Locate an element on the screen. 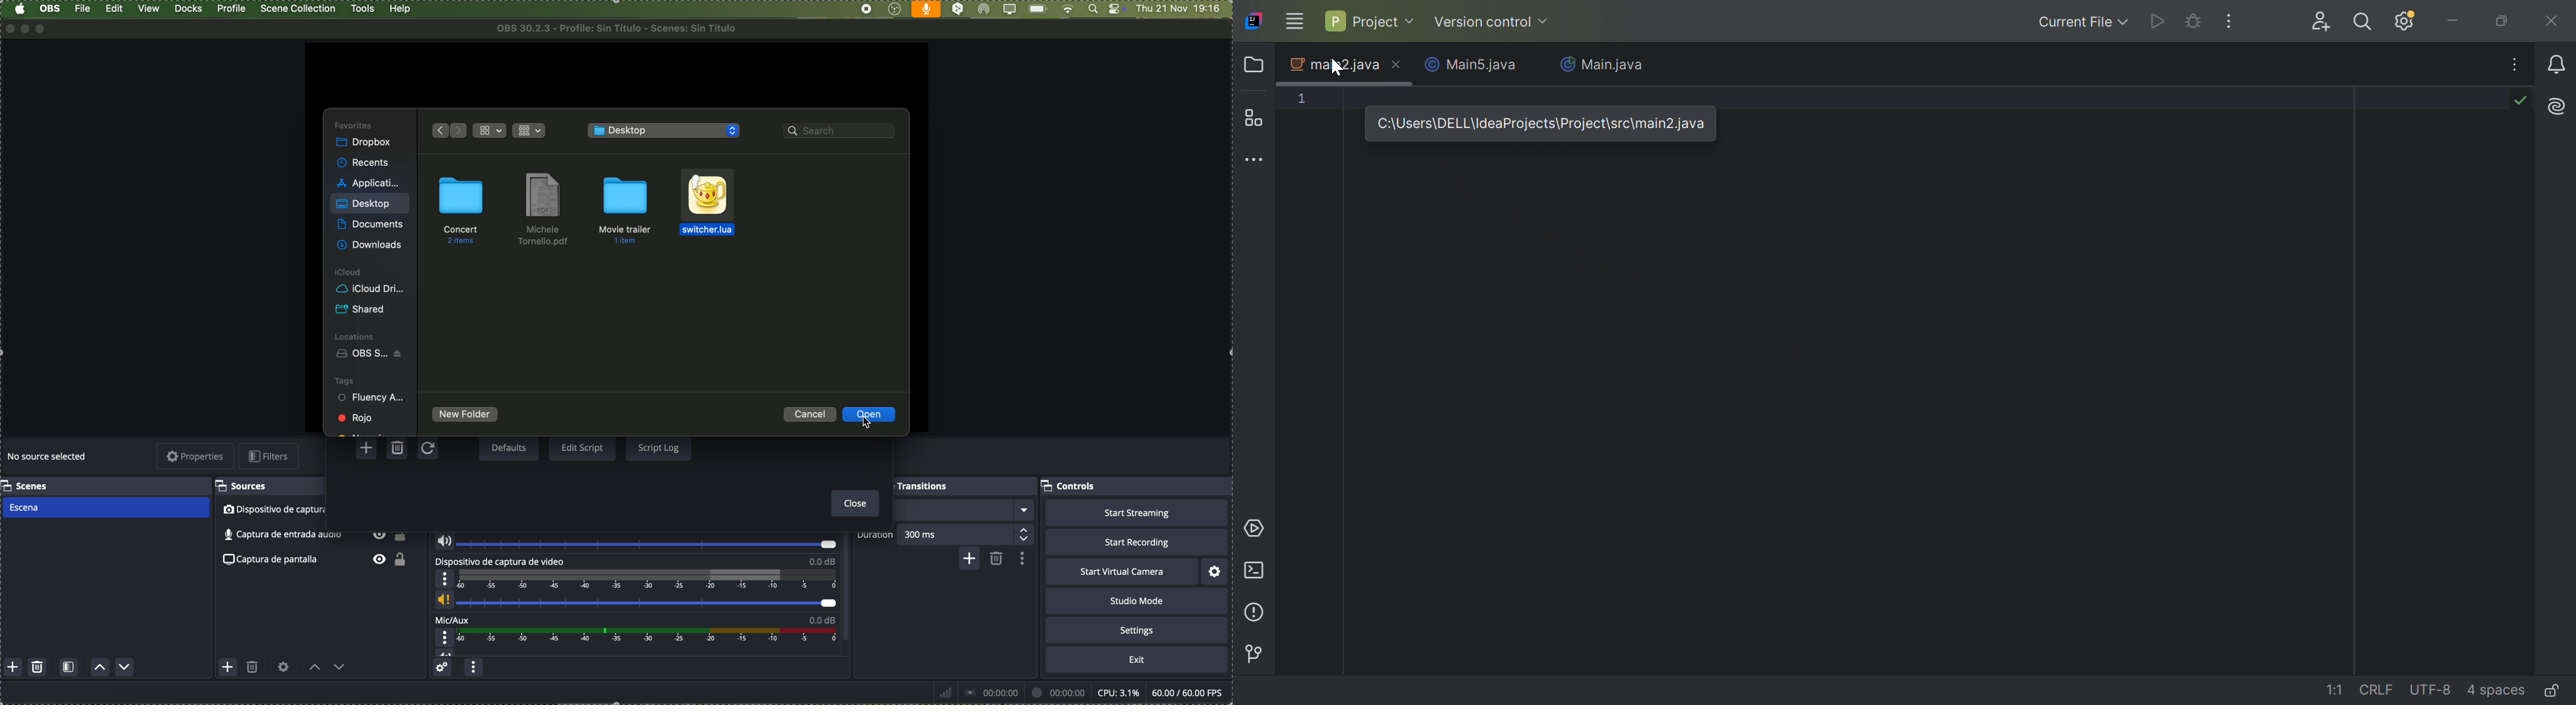  sources is located at coordinates (245, 486).